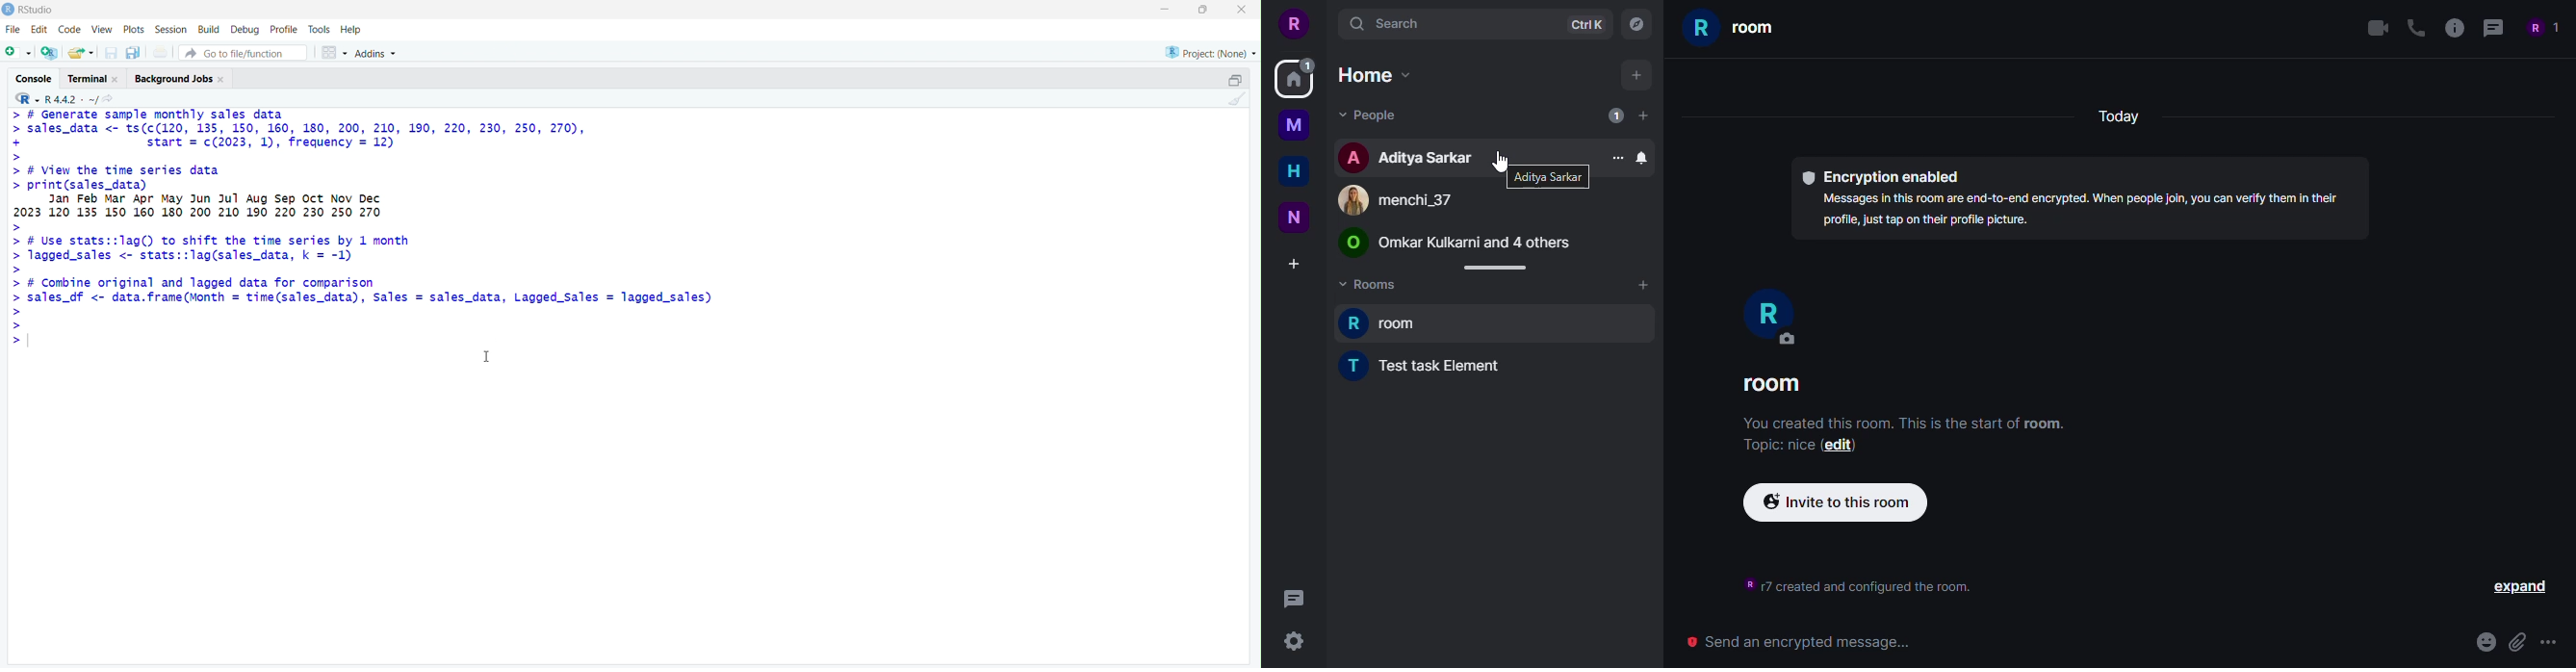  What do you see at coordinates (29, 341) in the screenshot?
I see `text cursor` at bounding box center [29, 341].